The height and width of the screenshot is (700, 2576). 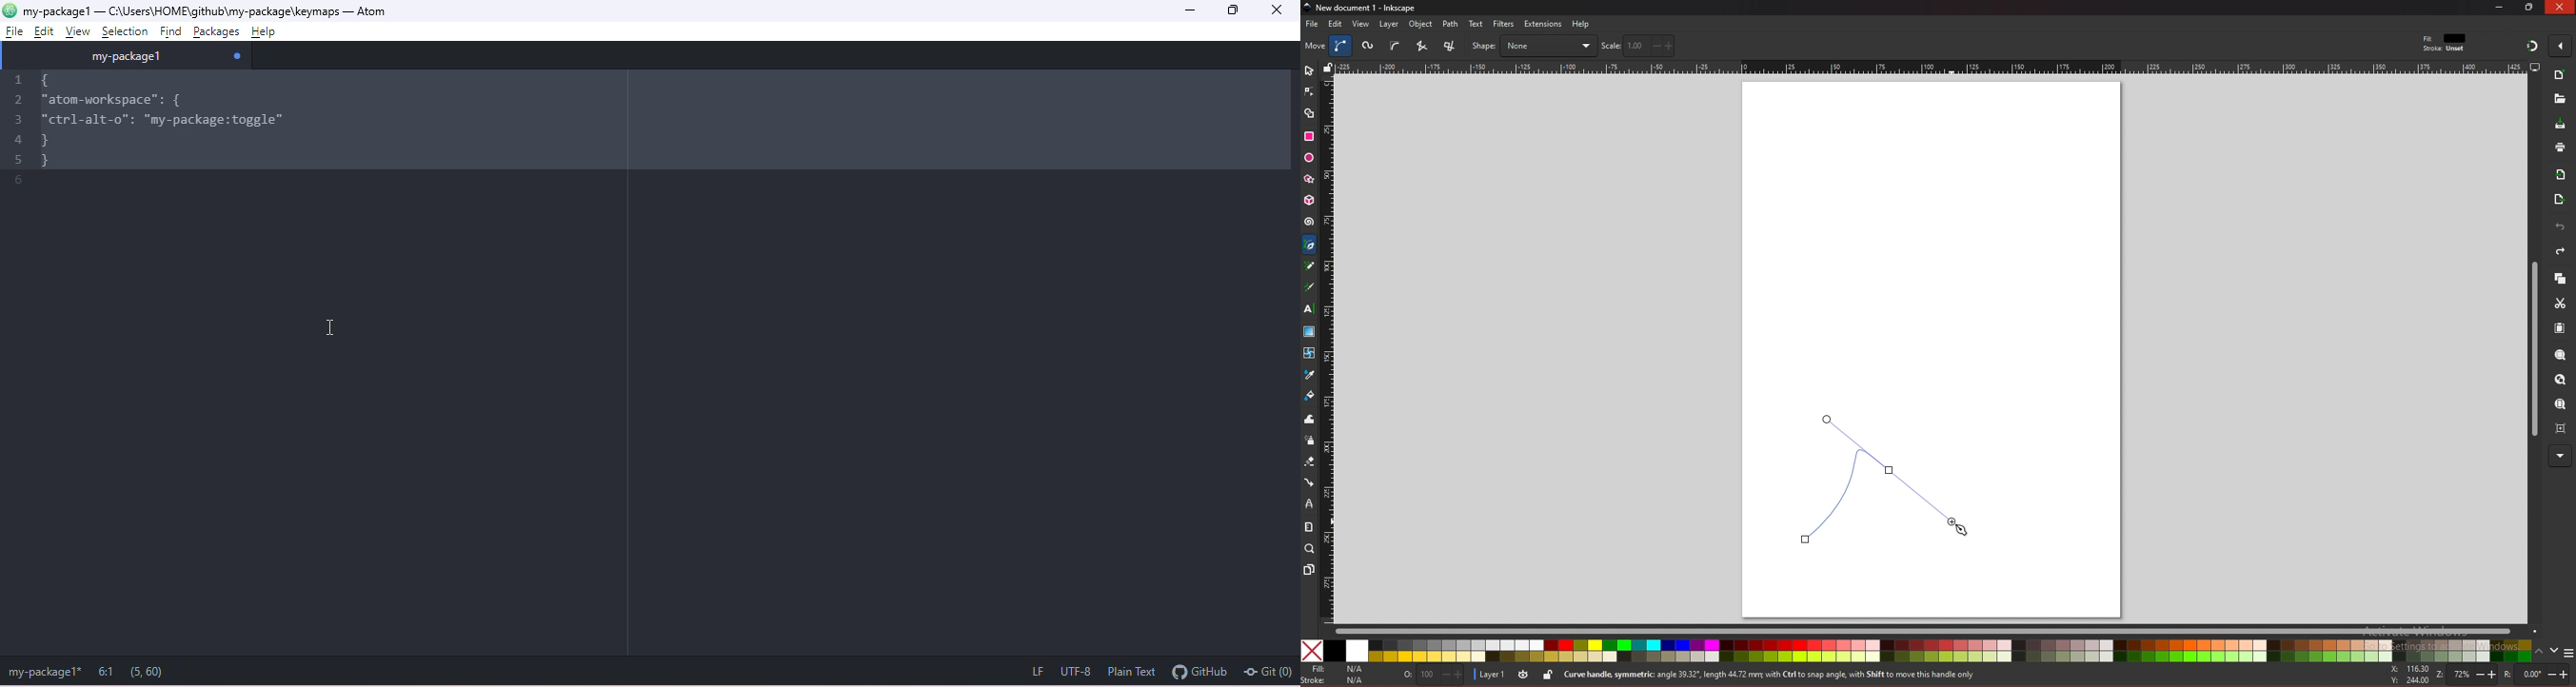 I want to click on squence of straight line segments, so click(x=1421, y=46).